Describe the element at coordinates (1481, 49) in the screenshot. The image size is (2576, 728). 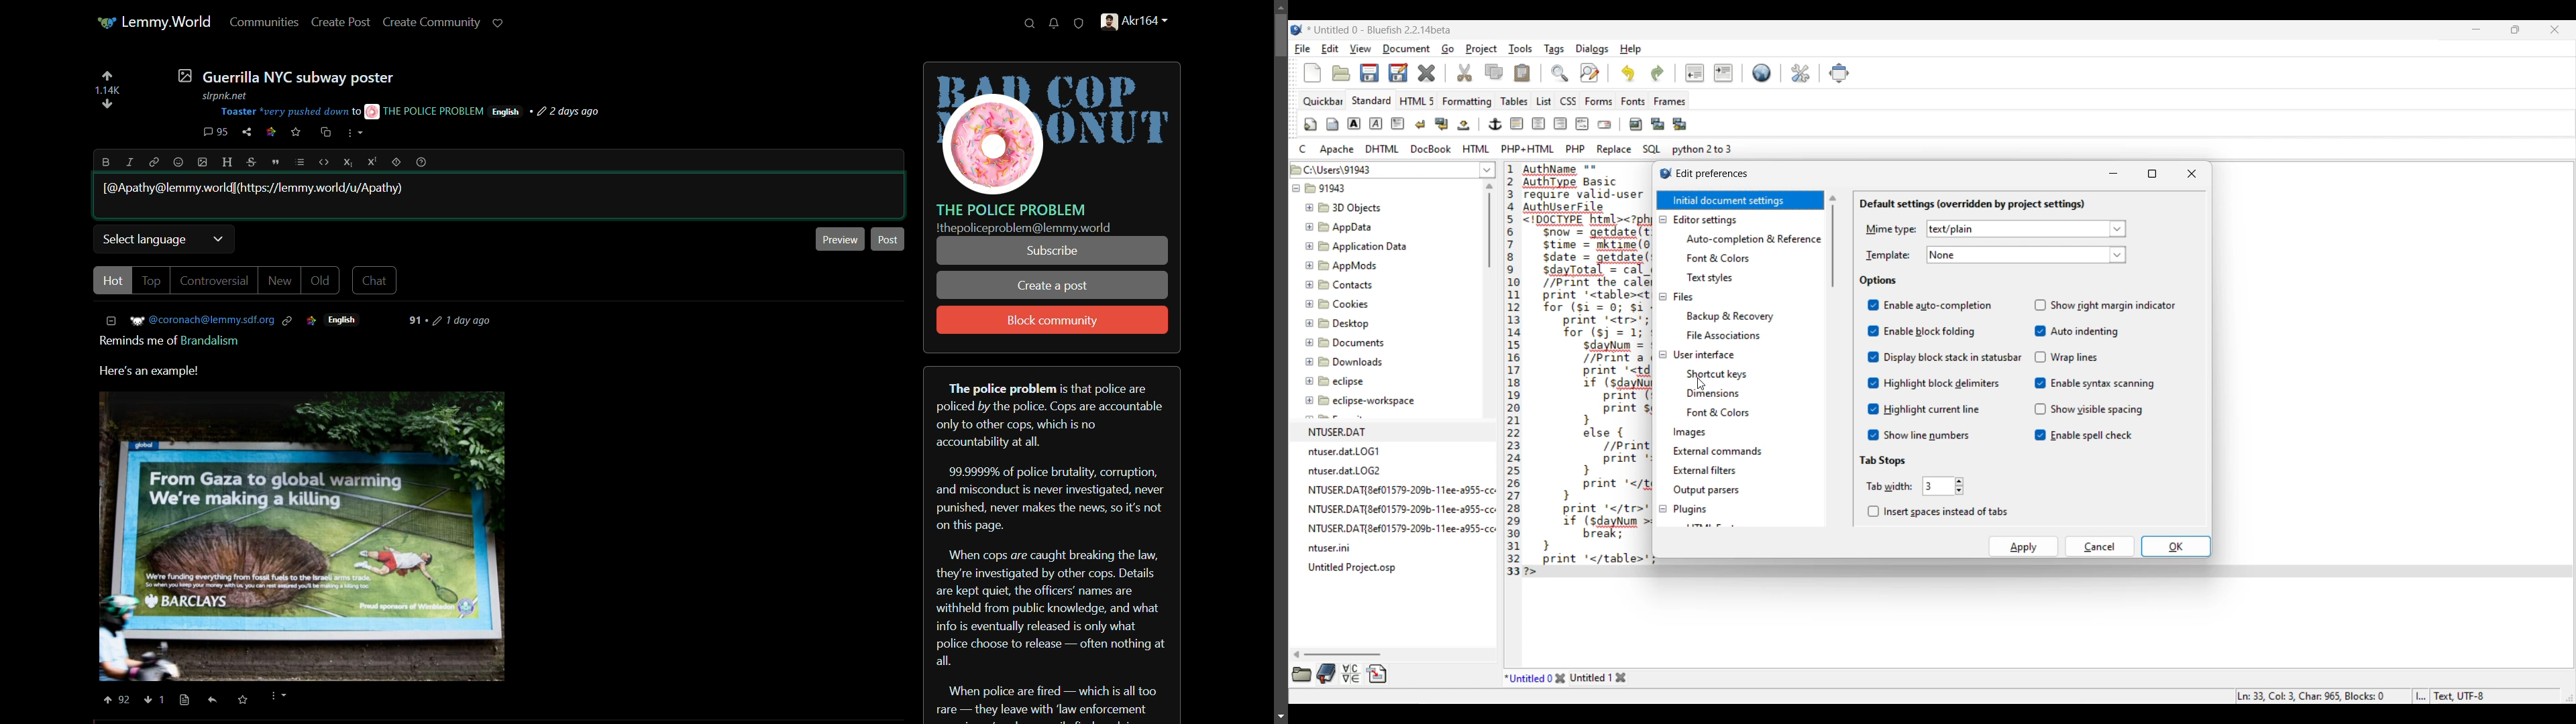
I see `Project menu` at that location.